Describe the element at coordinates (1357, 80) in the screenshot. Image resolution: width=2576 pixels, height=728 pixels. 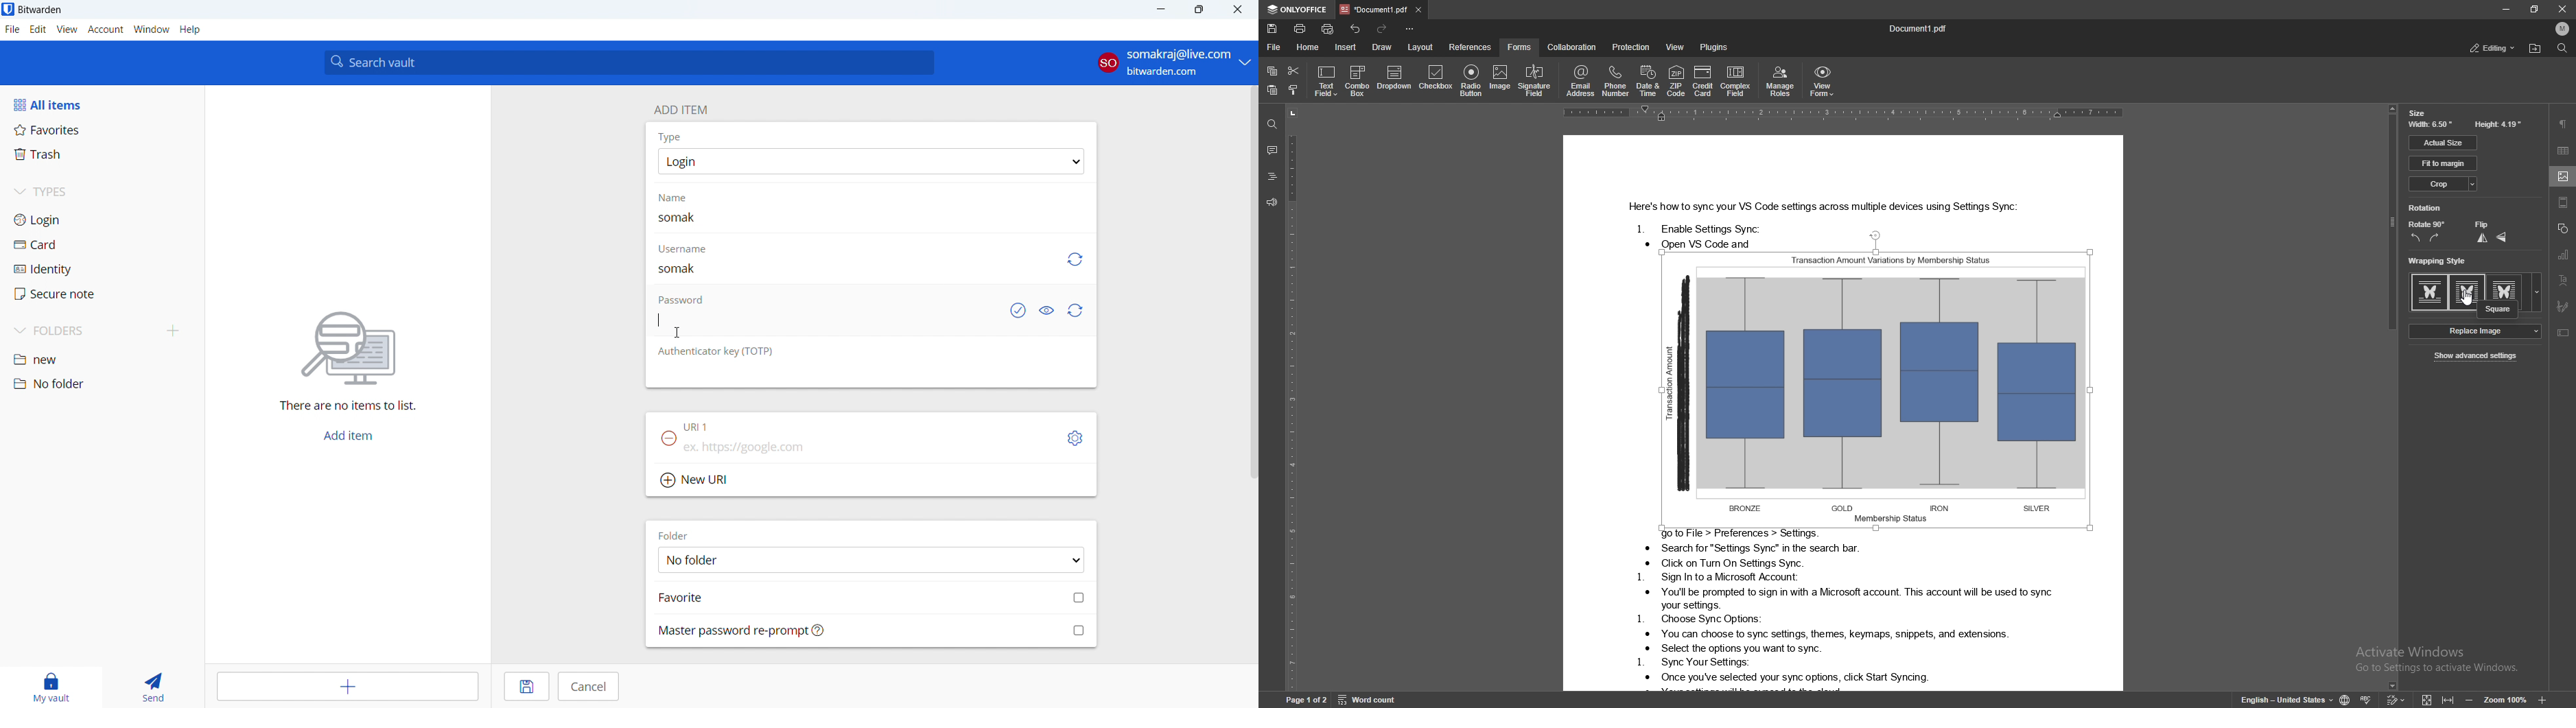
I see `combo box` at that location.